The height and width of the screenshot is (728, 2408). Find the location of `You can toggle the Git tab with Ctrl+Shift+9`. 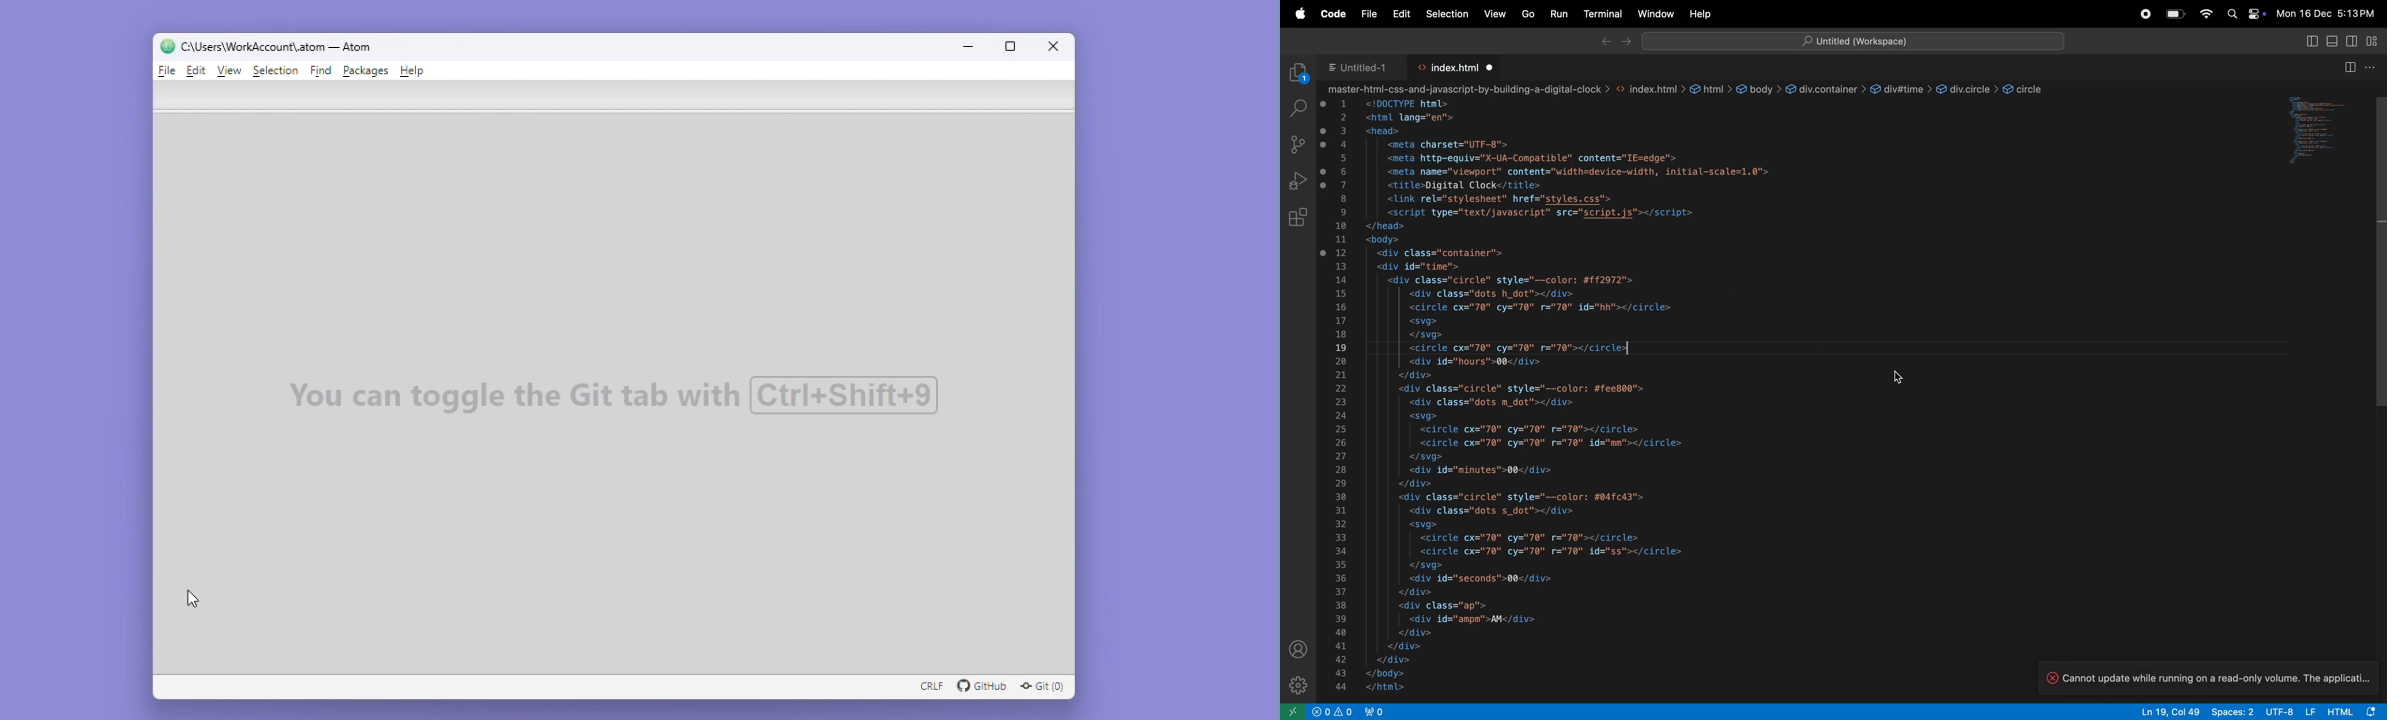

You can toggle the Git tab with Ctrl+Shift+9 is located at coordinates (617, 395).